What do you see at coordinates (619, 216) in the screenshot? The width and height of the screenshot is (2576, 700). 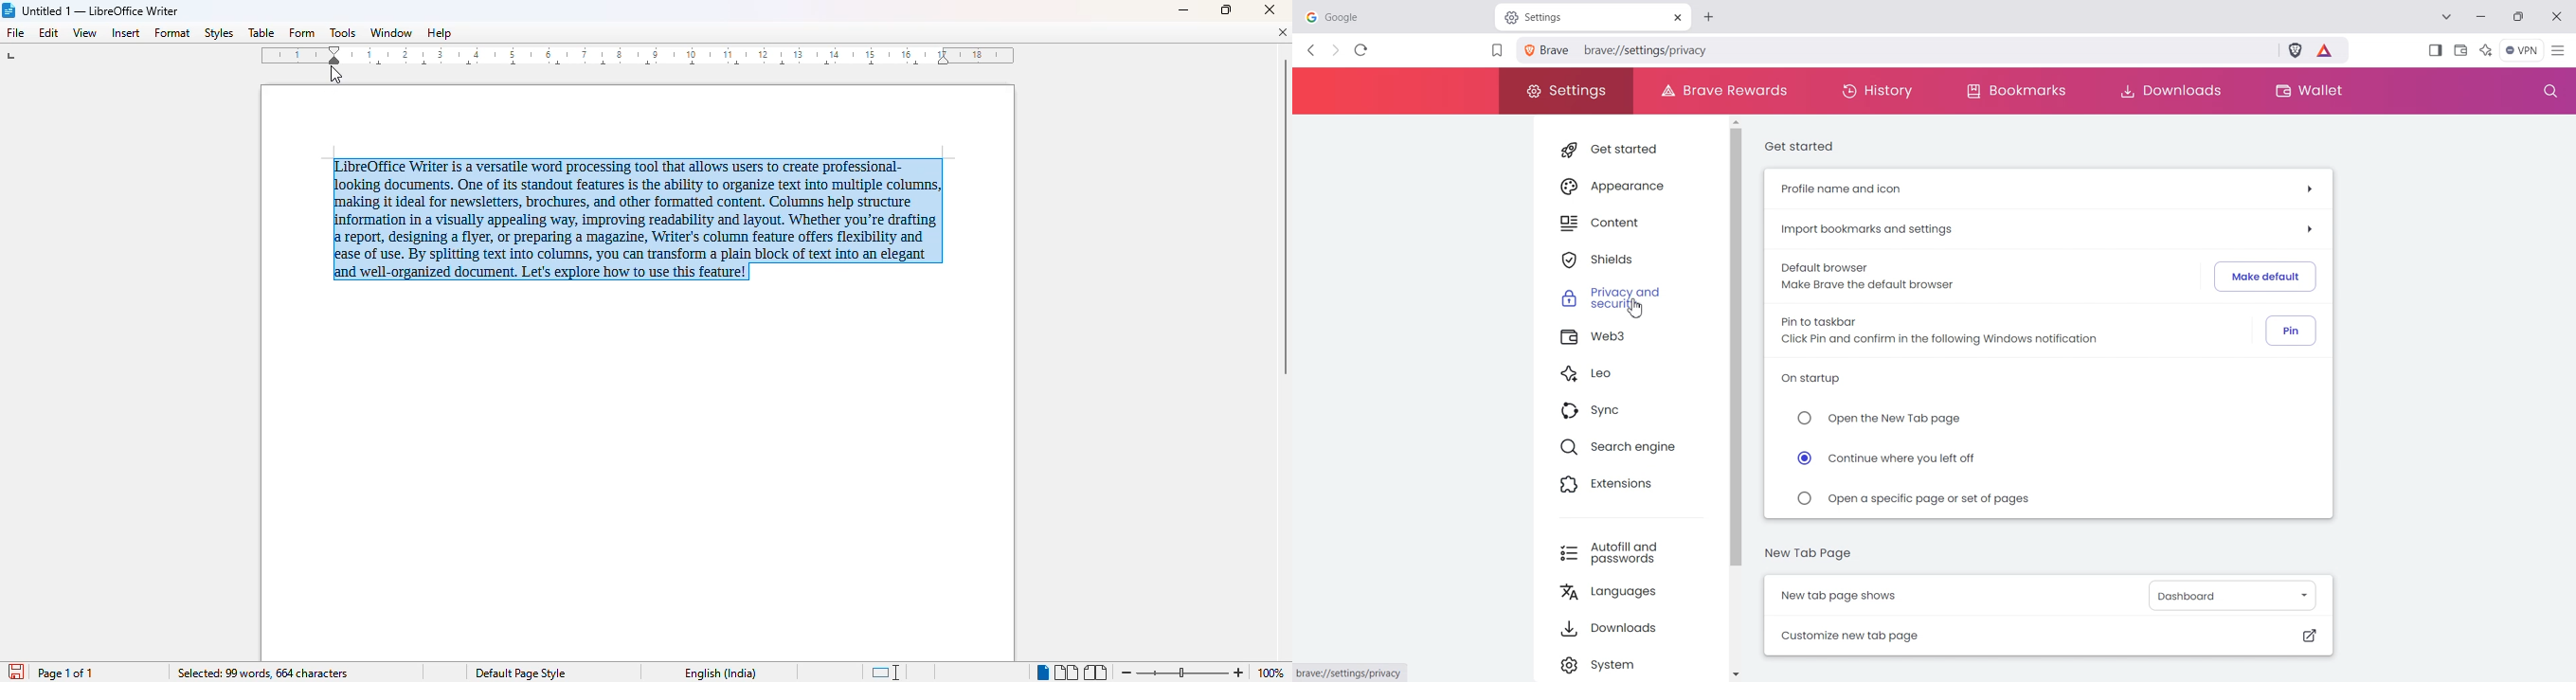 I see `LibreOffice Writer is a versatile word processing tool that allows users to create professional-looking documents. One of its standout features is the ability to organize text into multiple columns, making it ideal for newsletters, brochures, and other formatted content. Columns help structure information in a visually appealing way, improving readability and layout. Whether you're drafting a report, designing a flyer, or preparing a magazine, Writer's column feature offers flexibility and ease of use. By splitting text into columns, you can transform a plain block of text into an elegant and well-organized document. Let's explore how to use this feature! (selected)` at bounding box center [619, 216].